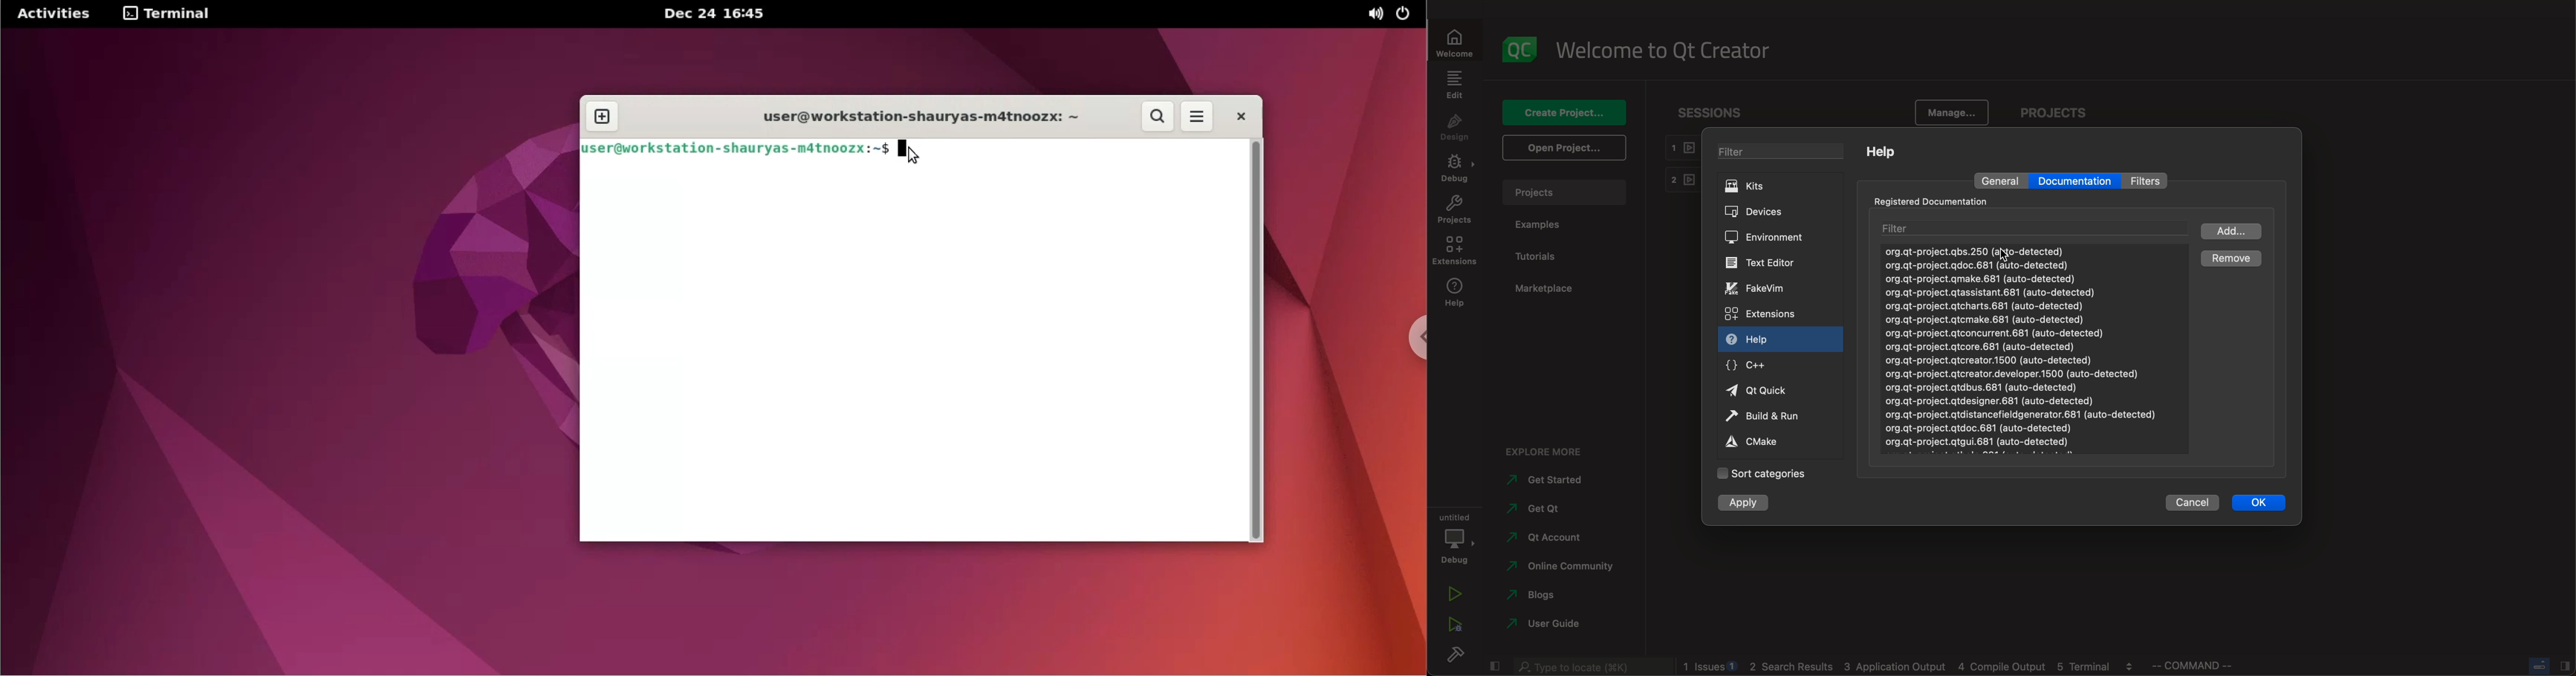 The width and height of the screenshot is (2576, 700). What do you see at coordinates (1909, 668) in the screenshot?
I see `blogs` at bounding box center [1909, 668].